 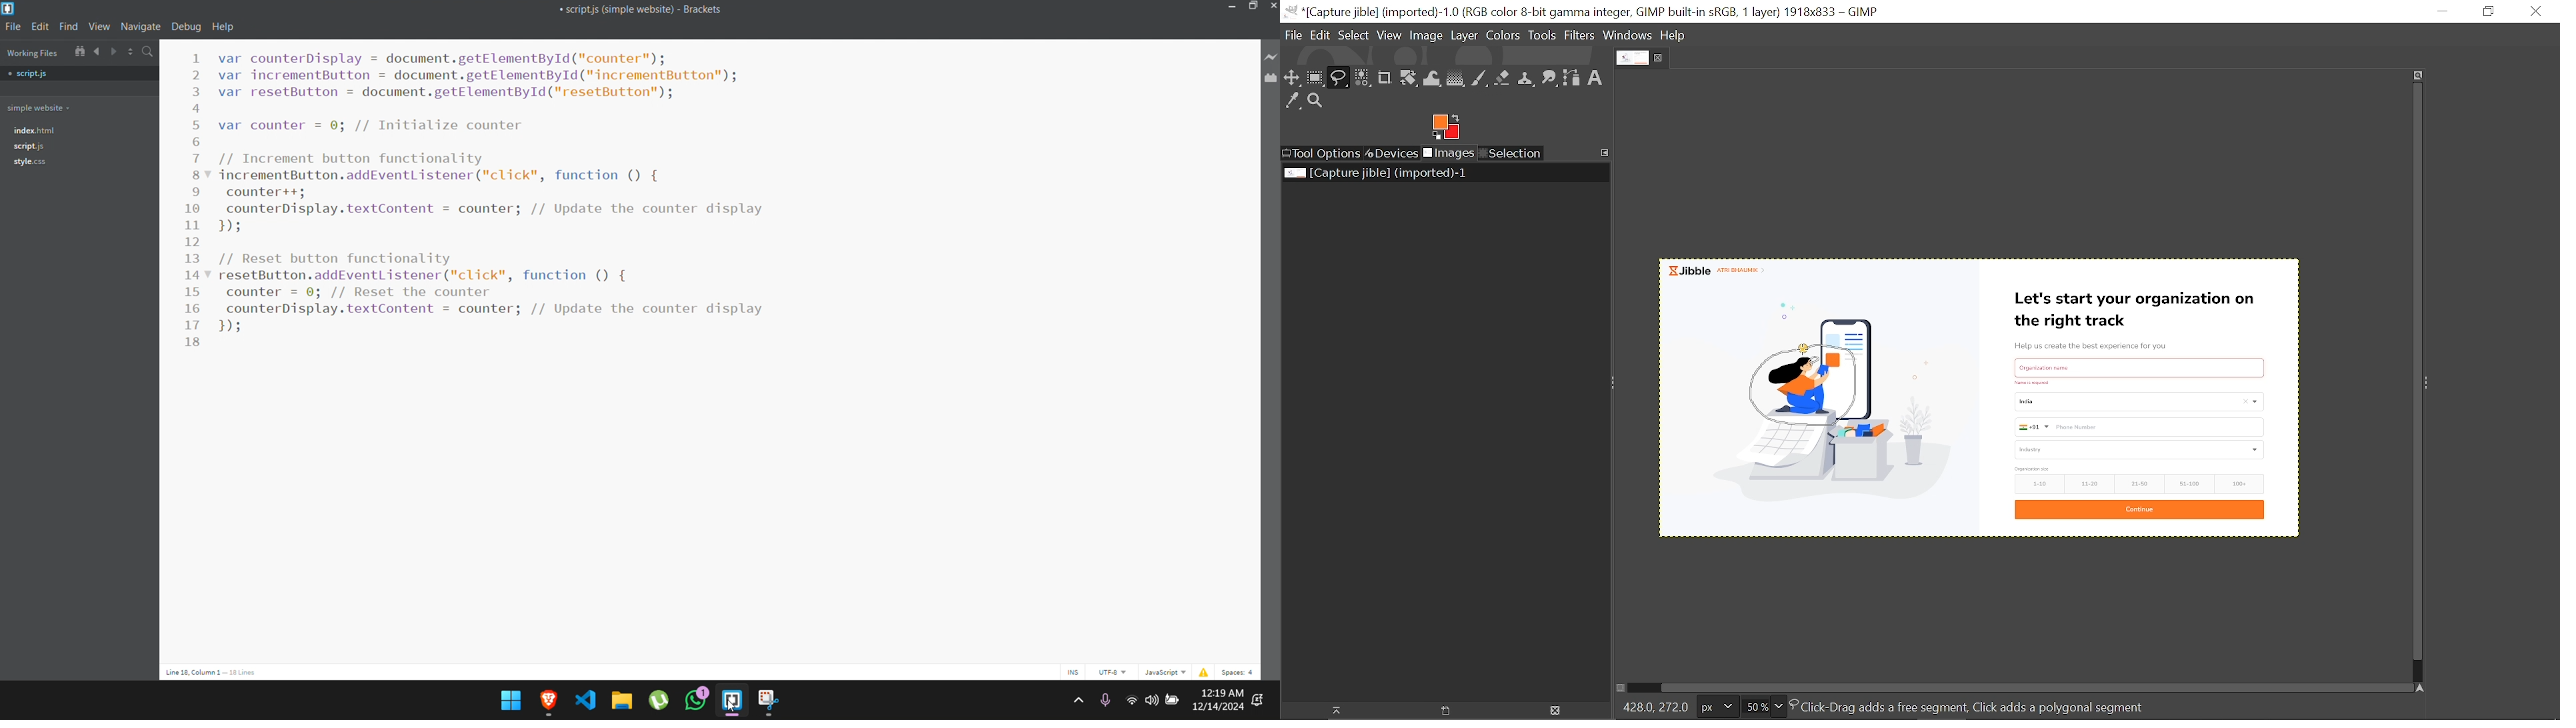 What do you see at coordinates (1632, 58) in the screenshot?
I see `Current tab` at bounding box center [1632, 58].